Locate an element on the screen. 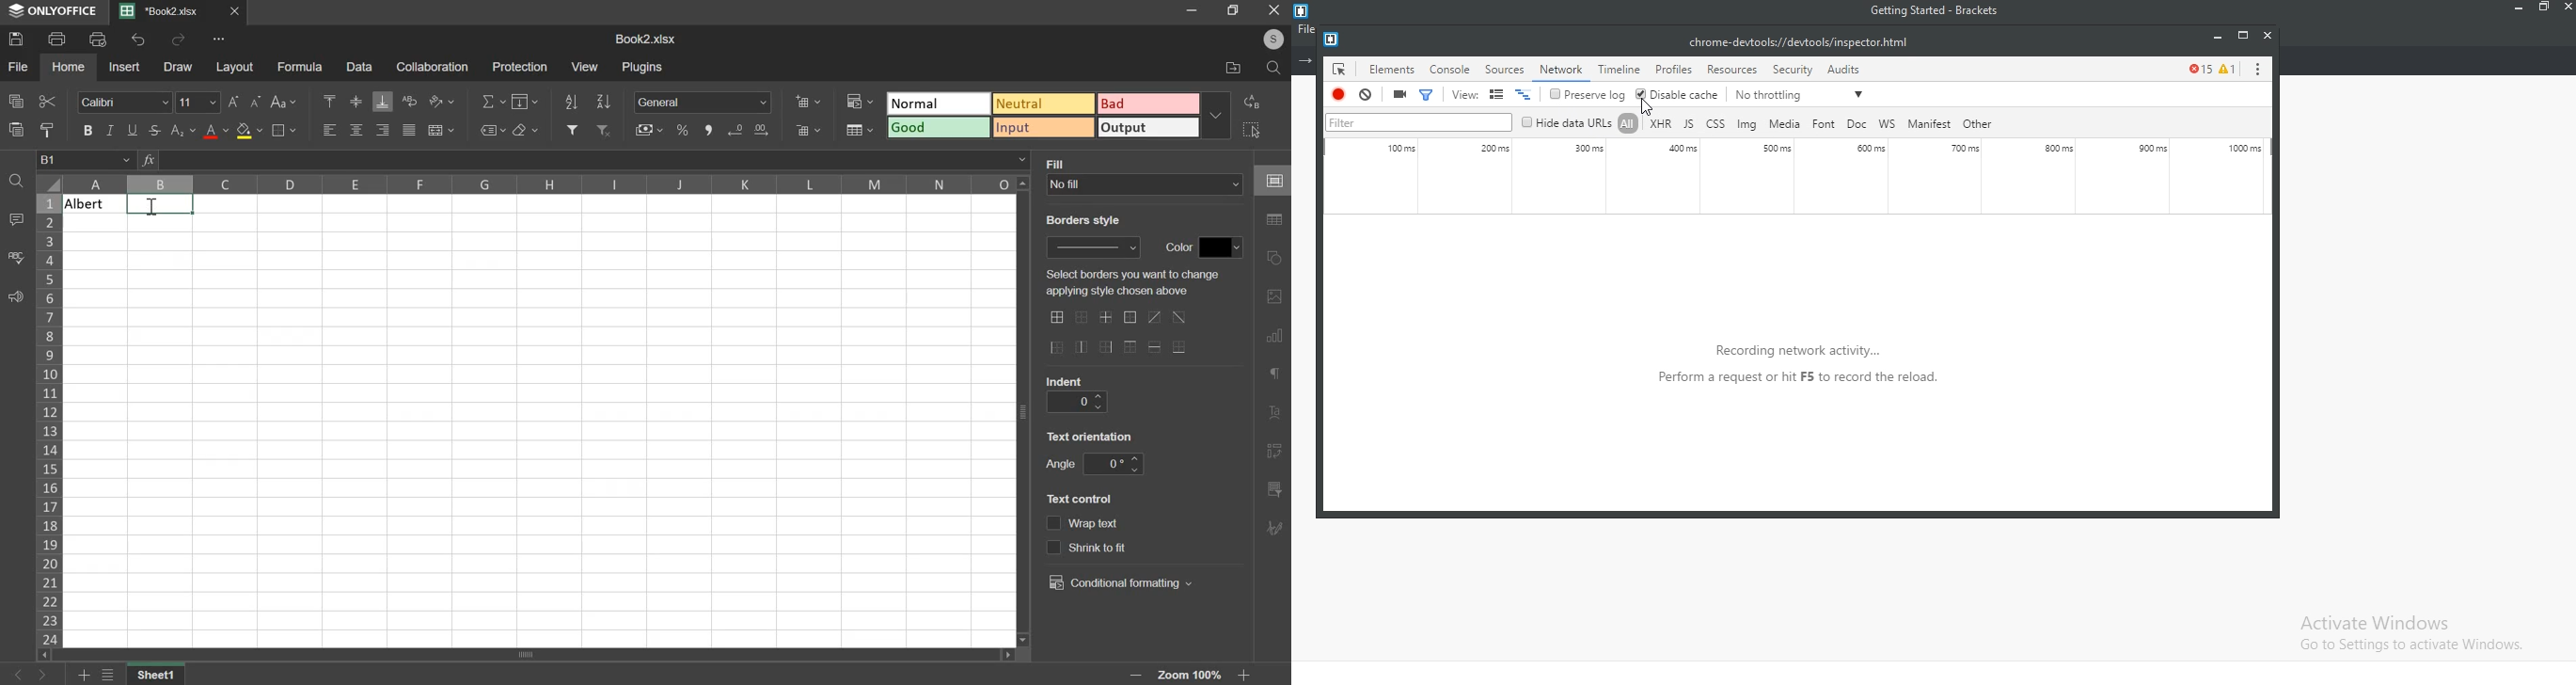 The height and width of the screenshot is (700, 2576). clear is located at coordinates (526, 129).